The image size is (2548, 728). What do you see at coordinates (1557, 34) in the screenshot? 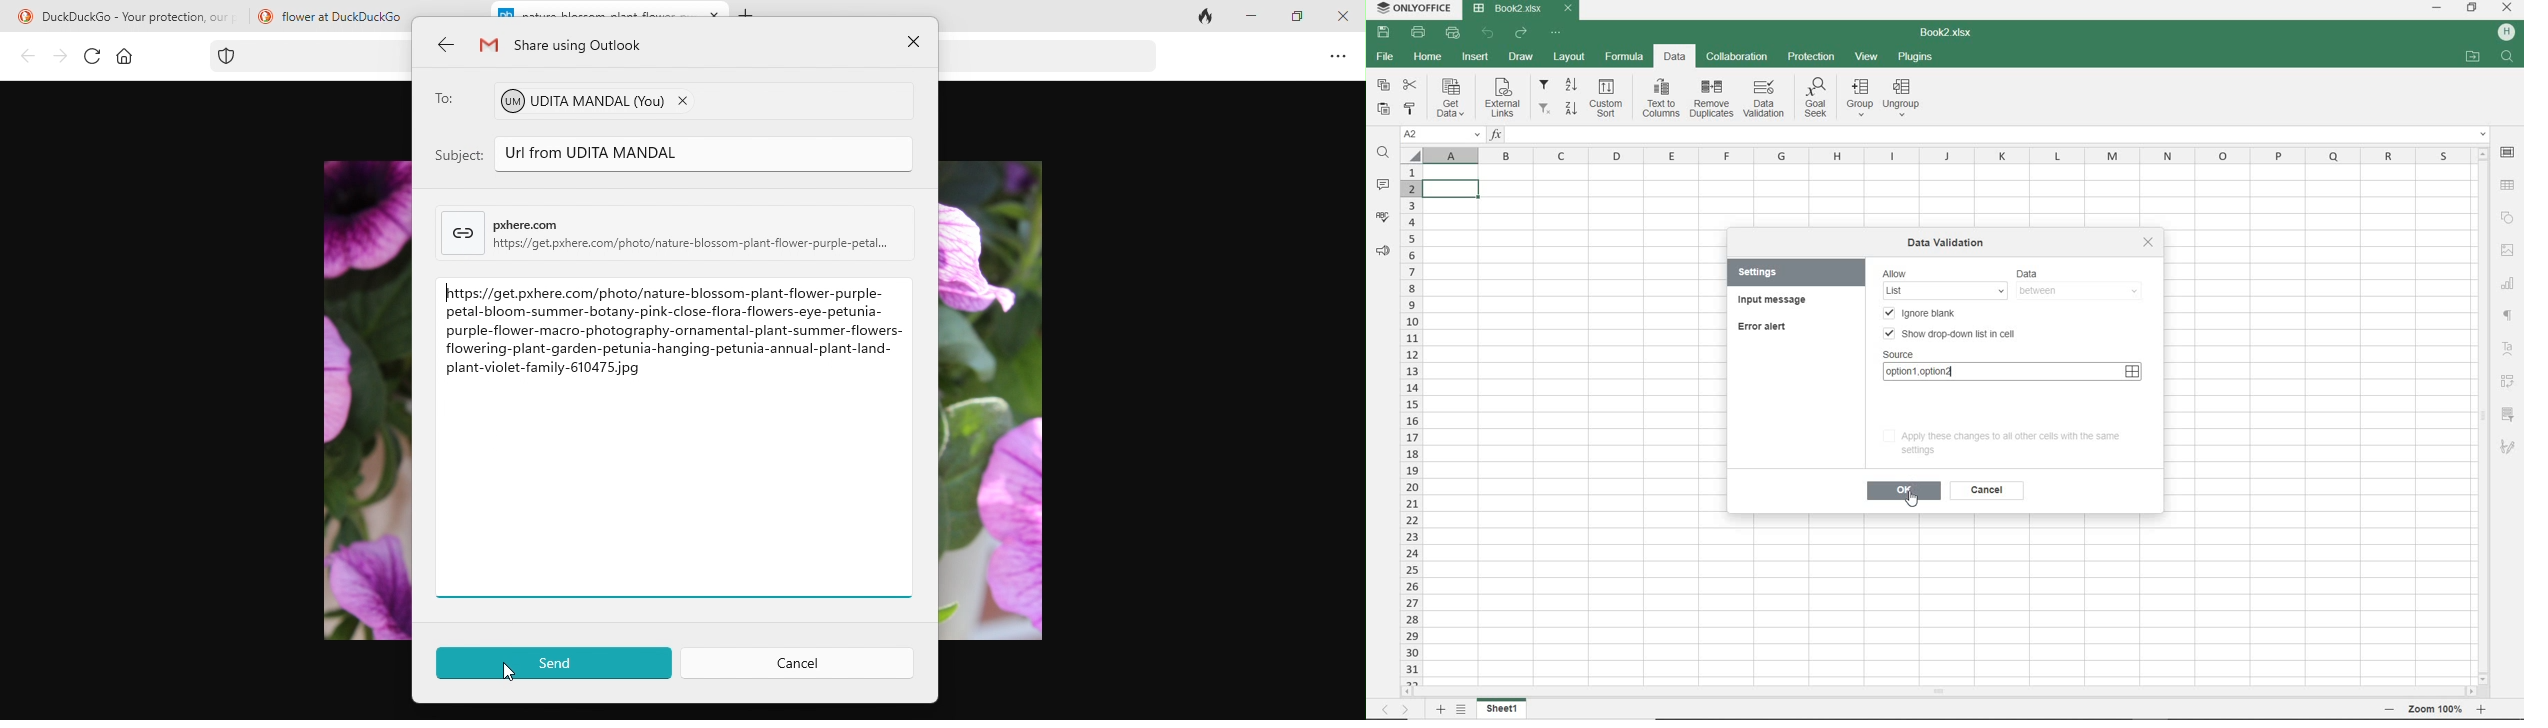
I see `CUSTOMIZE QUICK ACCESS TOOLBAR` at bounding box center [1557, 34].